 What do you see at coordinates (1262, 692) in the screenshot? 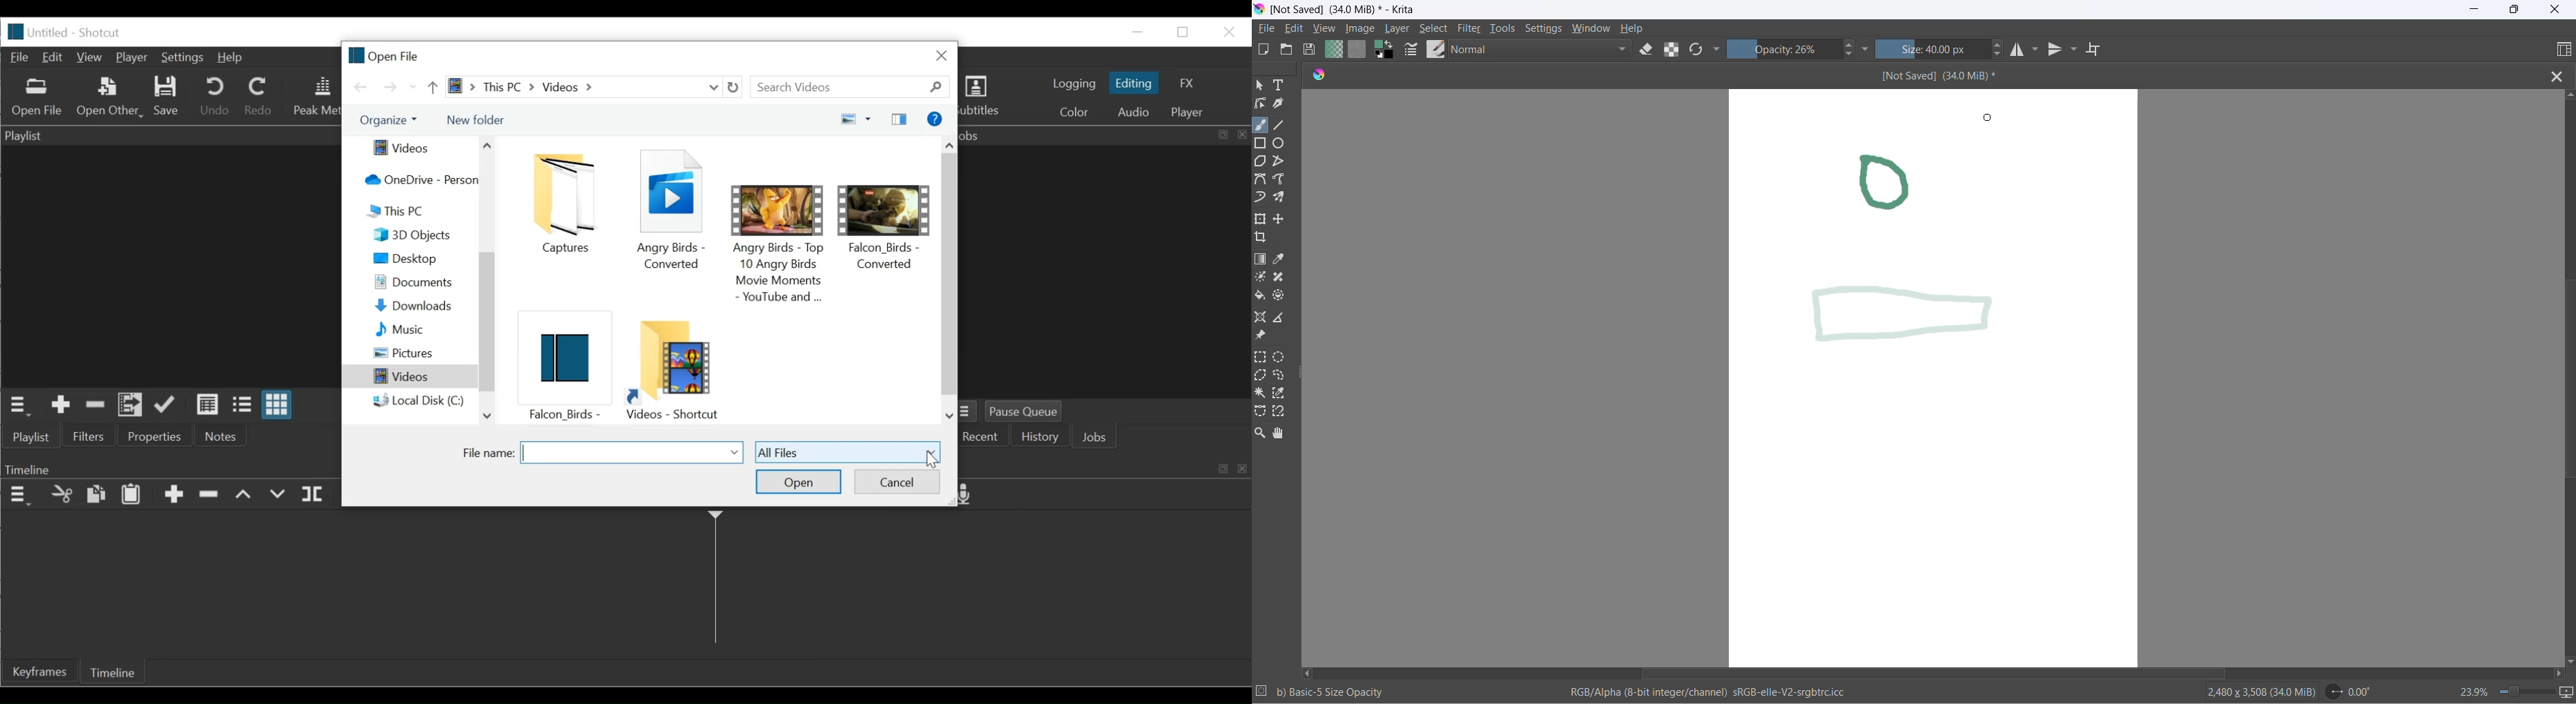
I see `selection setting` at bounding box center [1262, 692].